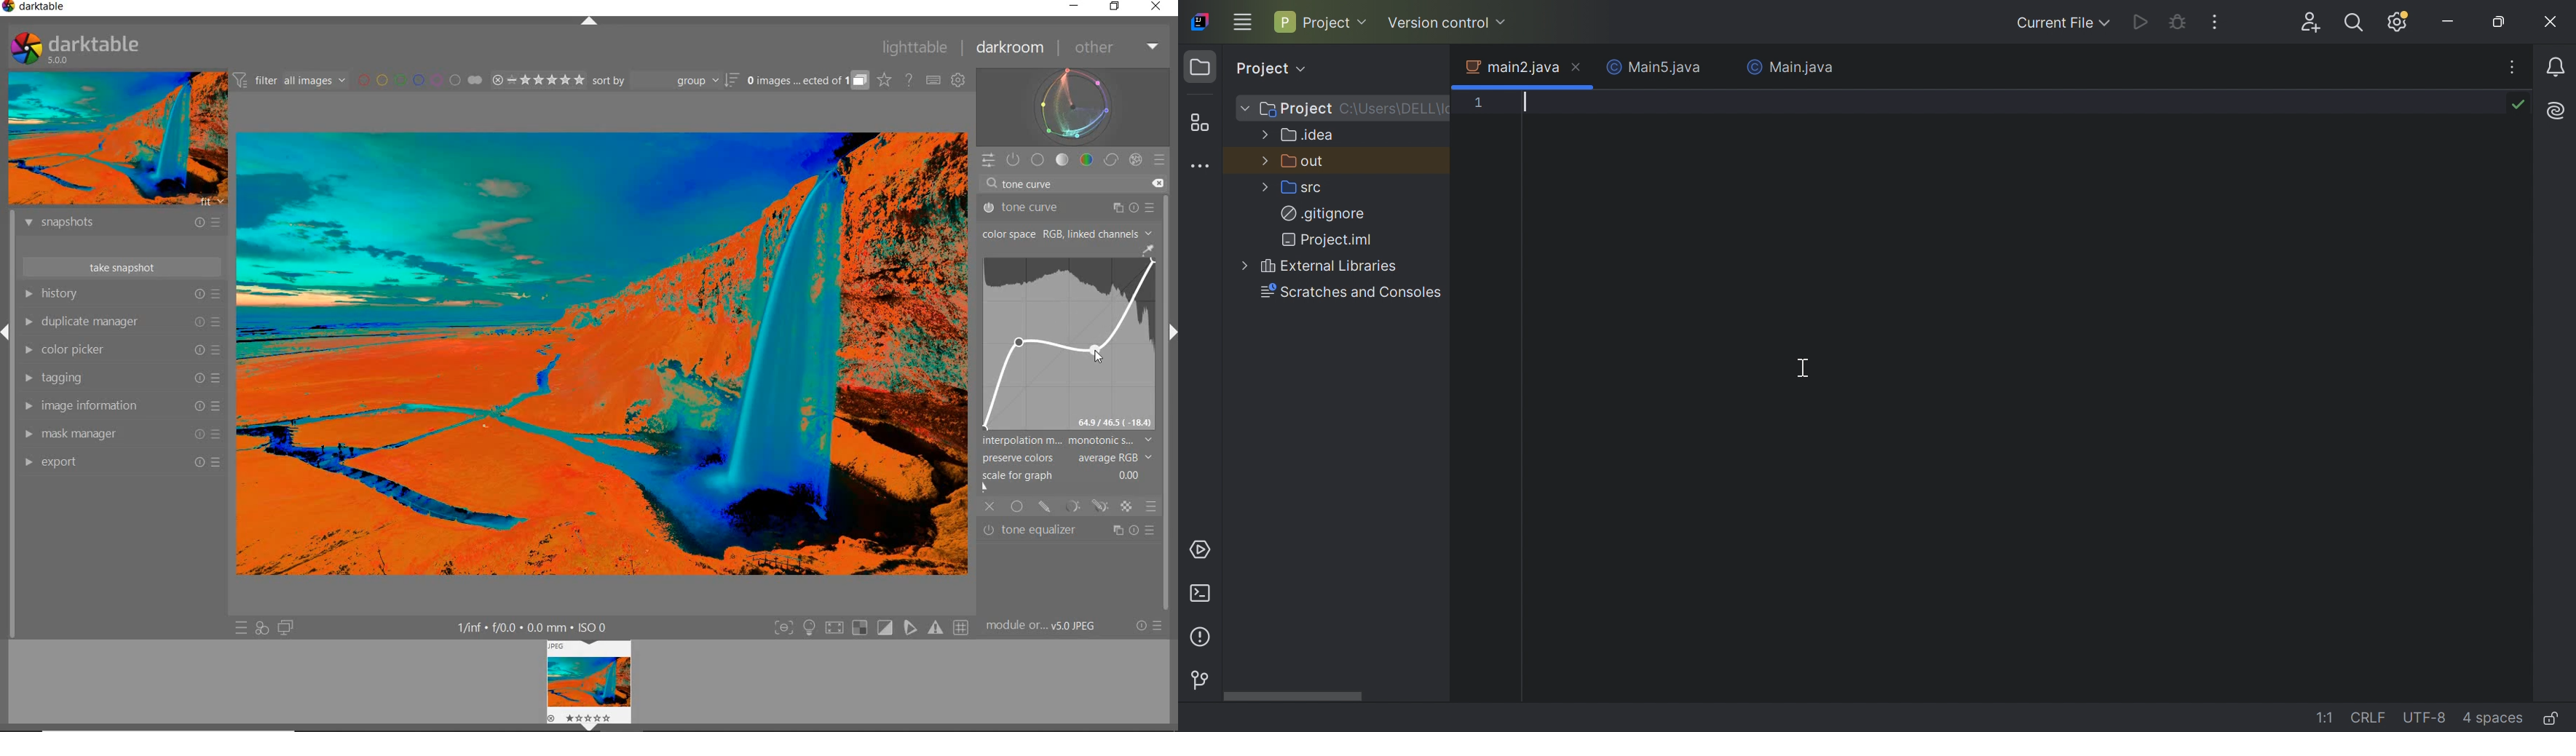 The width and height of the screenshot is (2576, 756). What do you see at coordinates (121, 378) in the screenshot?
I see `tagging` at bounding box center [121, 378].